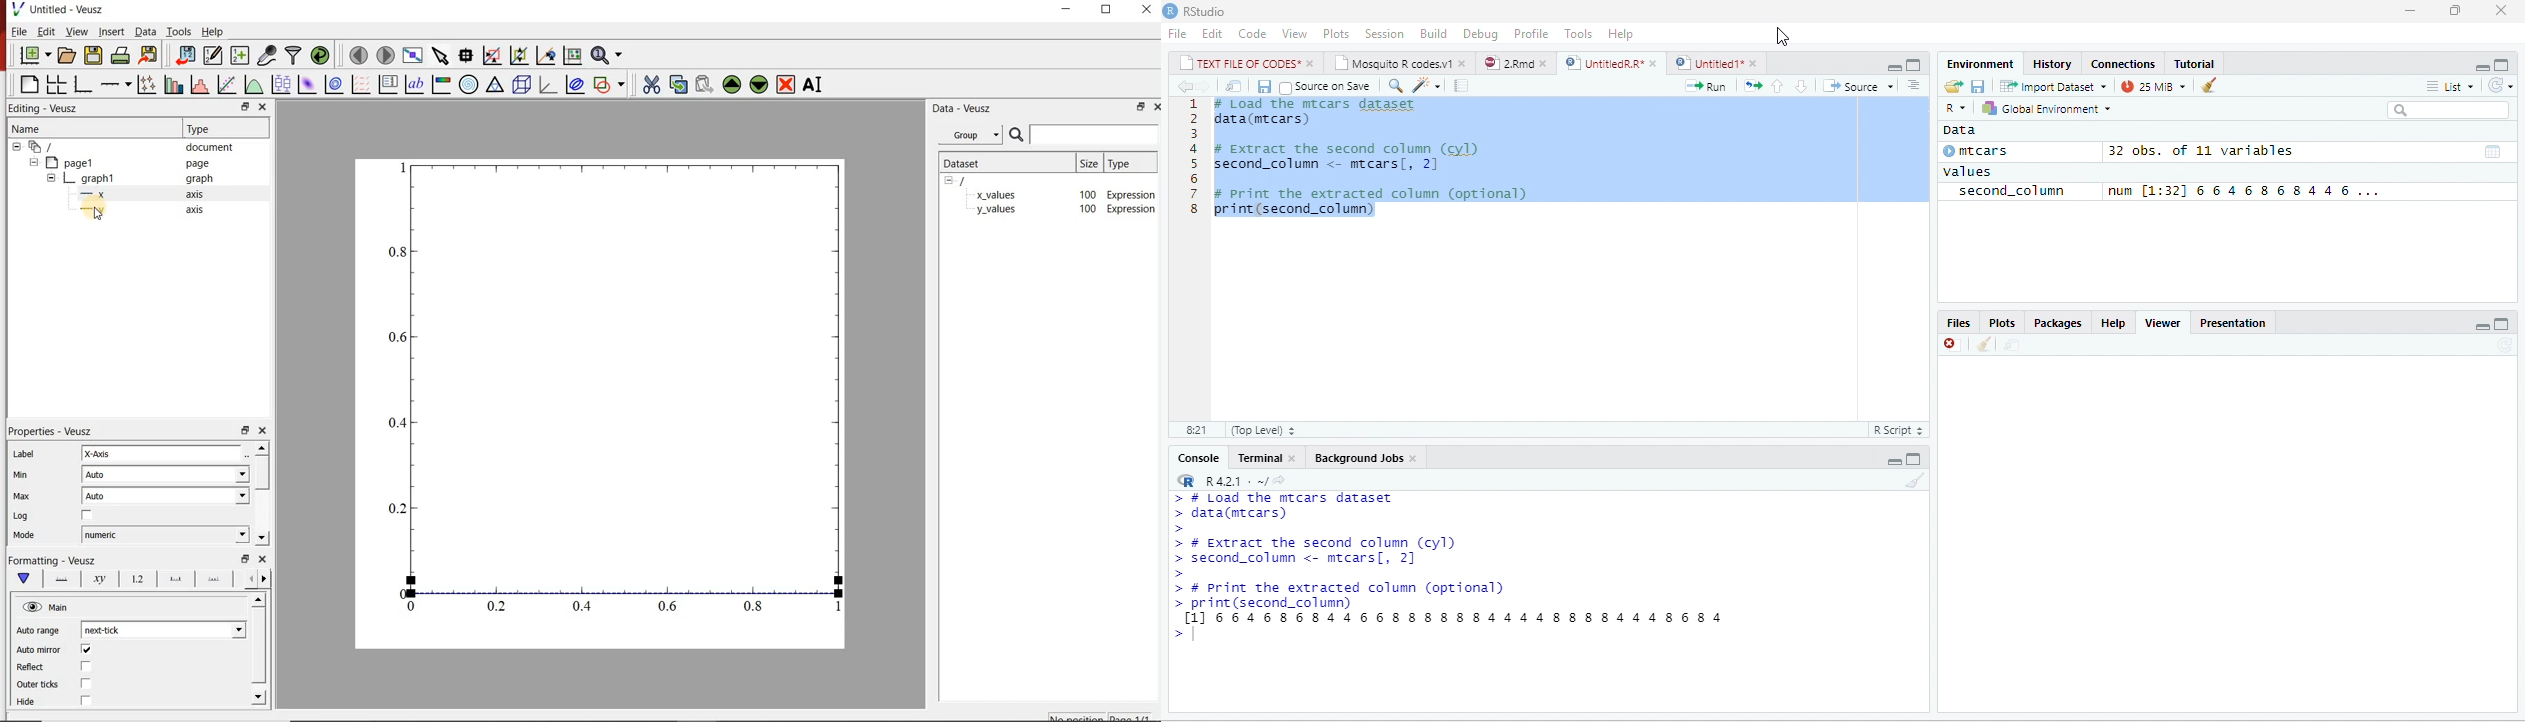 The image size is (2548, 728). Describe the element at coordinates (2411, 13) in the screenshot. I see `minimize` at that location.